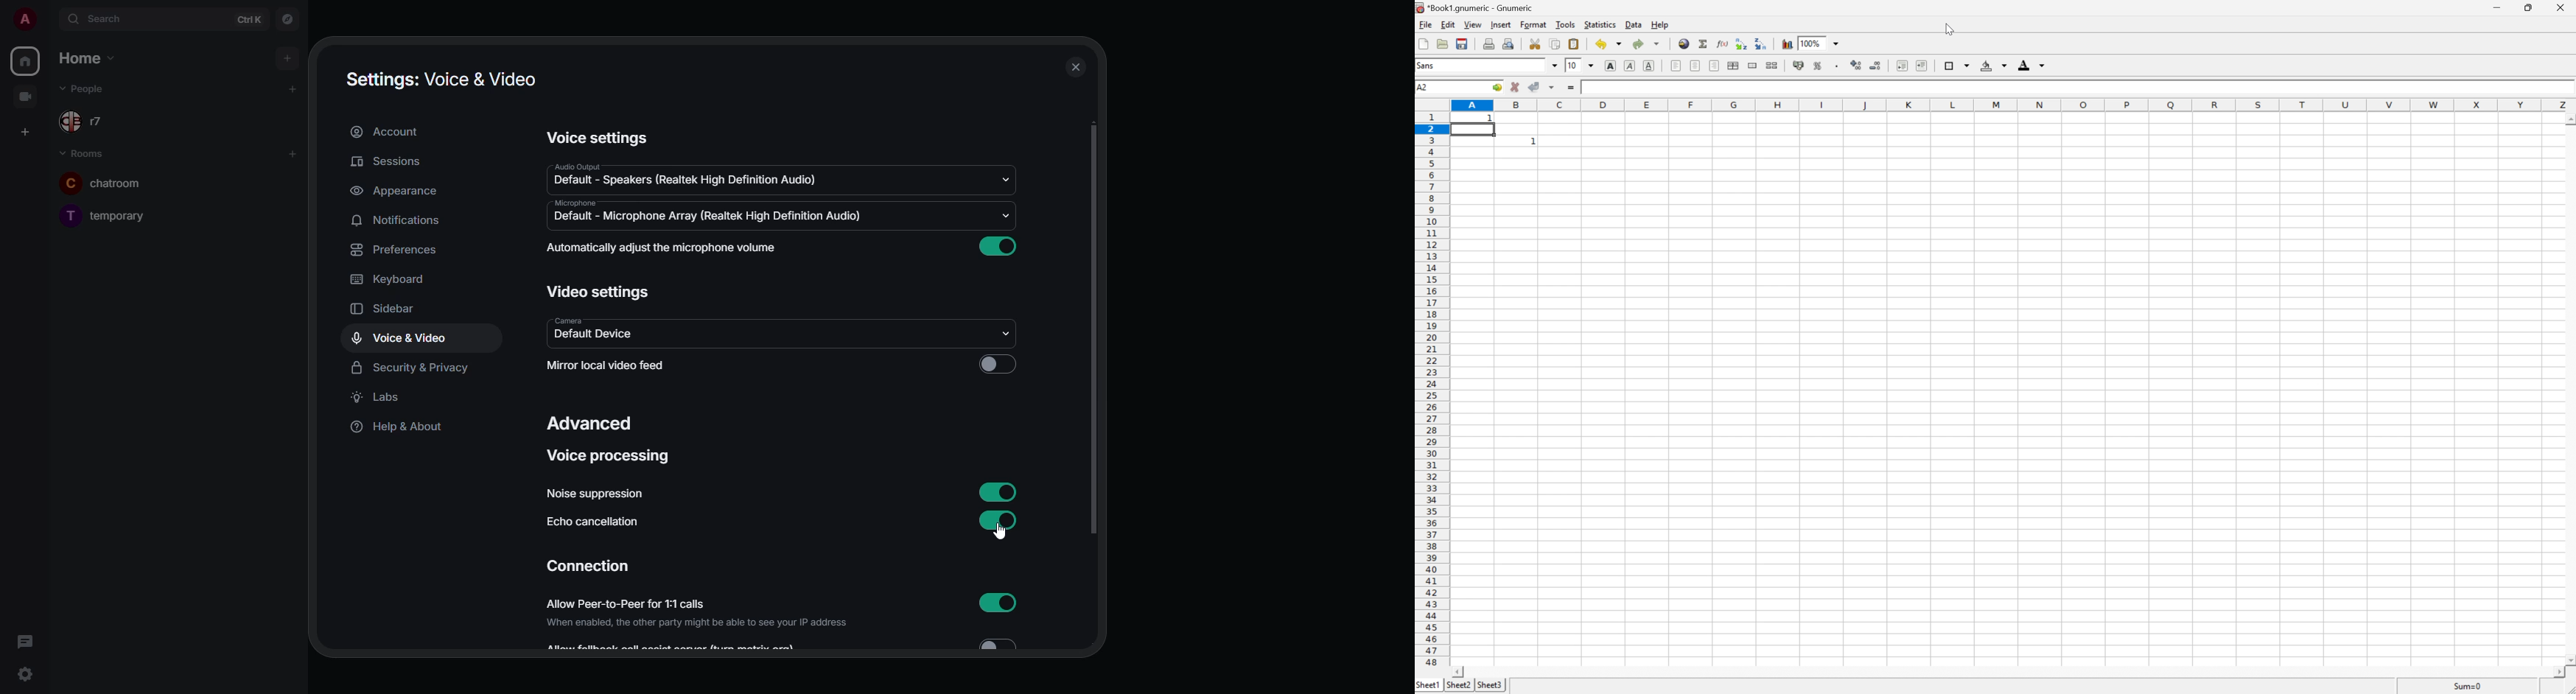 The width and height of the screenshot is (2576, 700). What do you see at coordinates (289, 18) in the screenshot?
I see `navigator` at bounding box center [289, 18].